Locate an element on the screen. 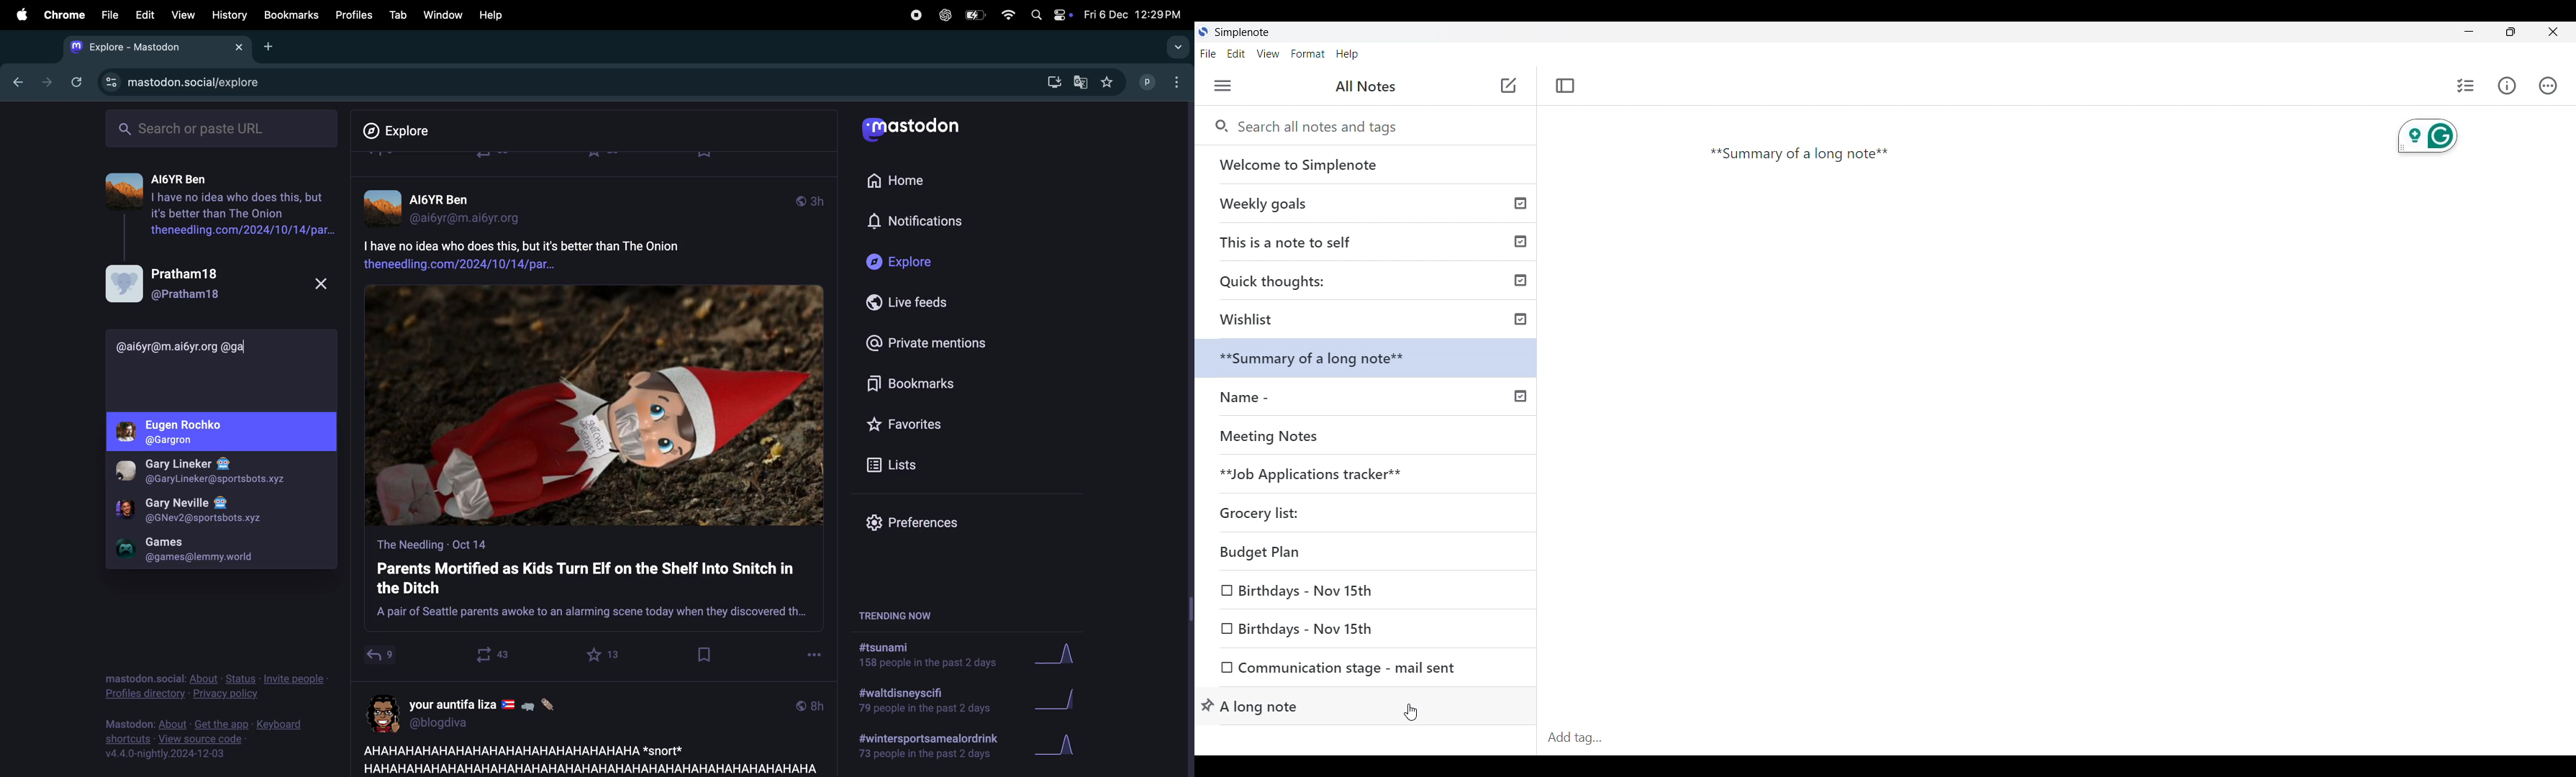  post is located at coordinates (586, 758).